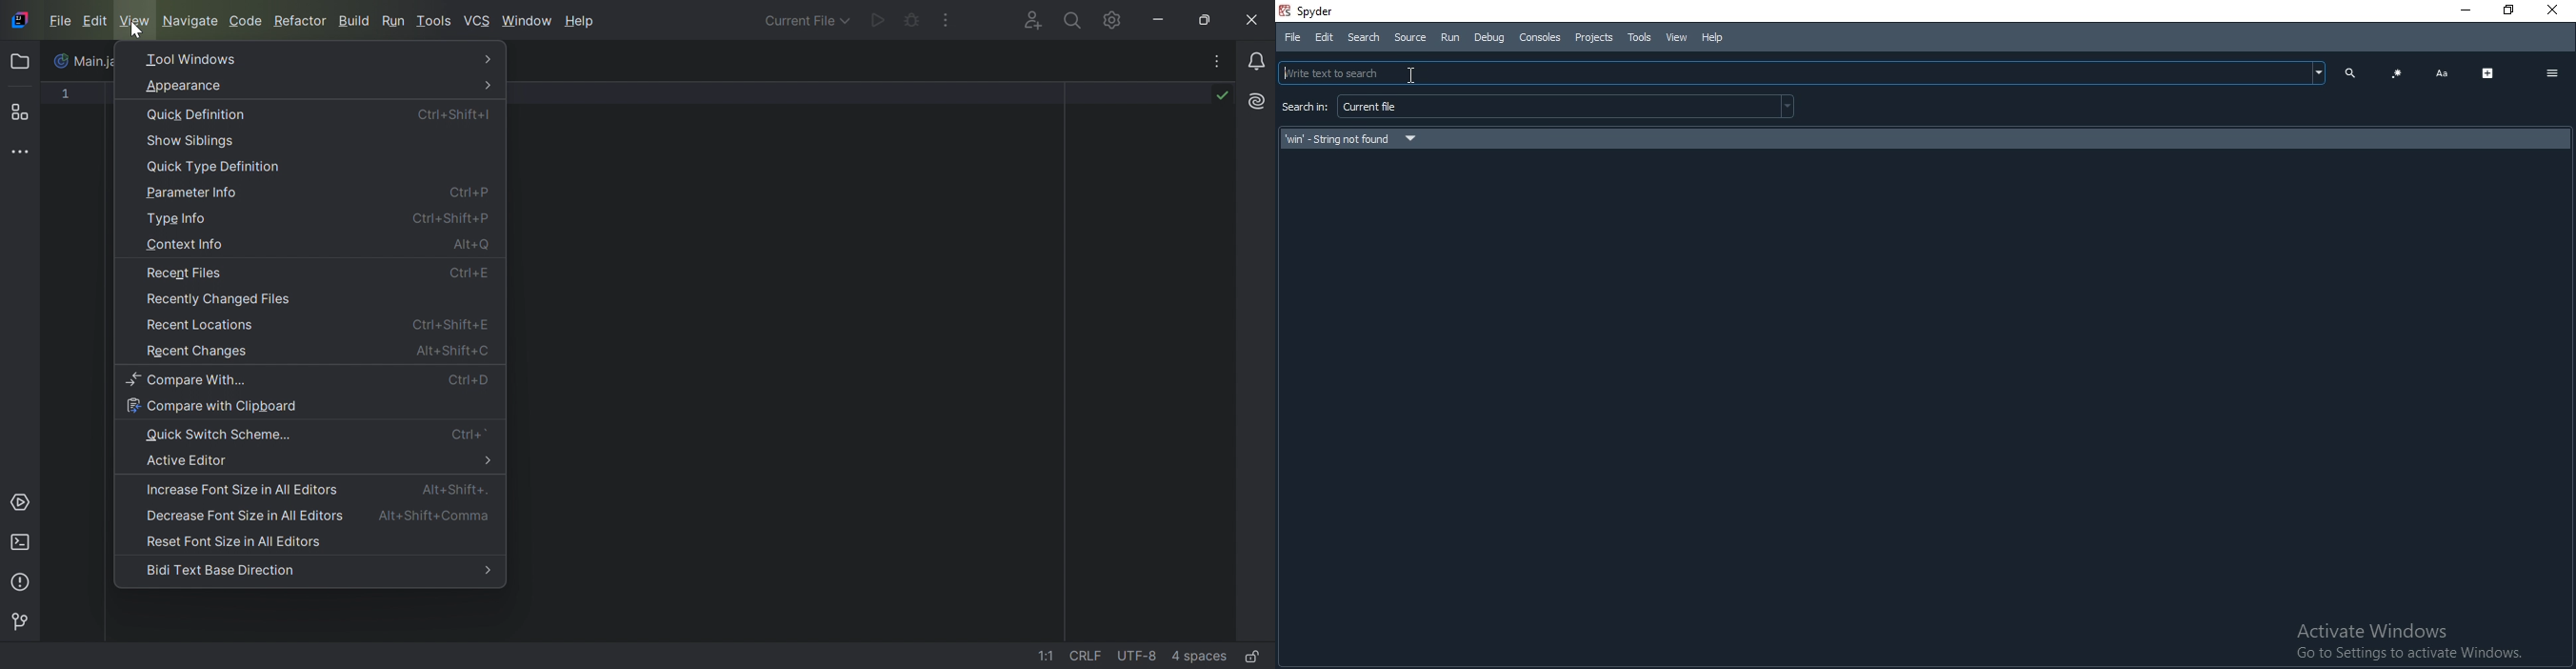 The image size is (2576, 672). I want to click on current file, so click(1568, 106).